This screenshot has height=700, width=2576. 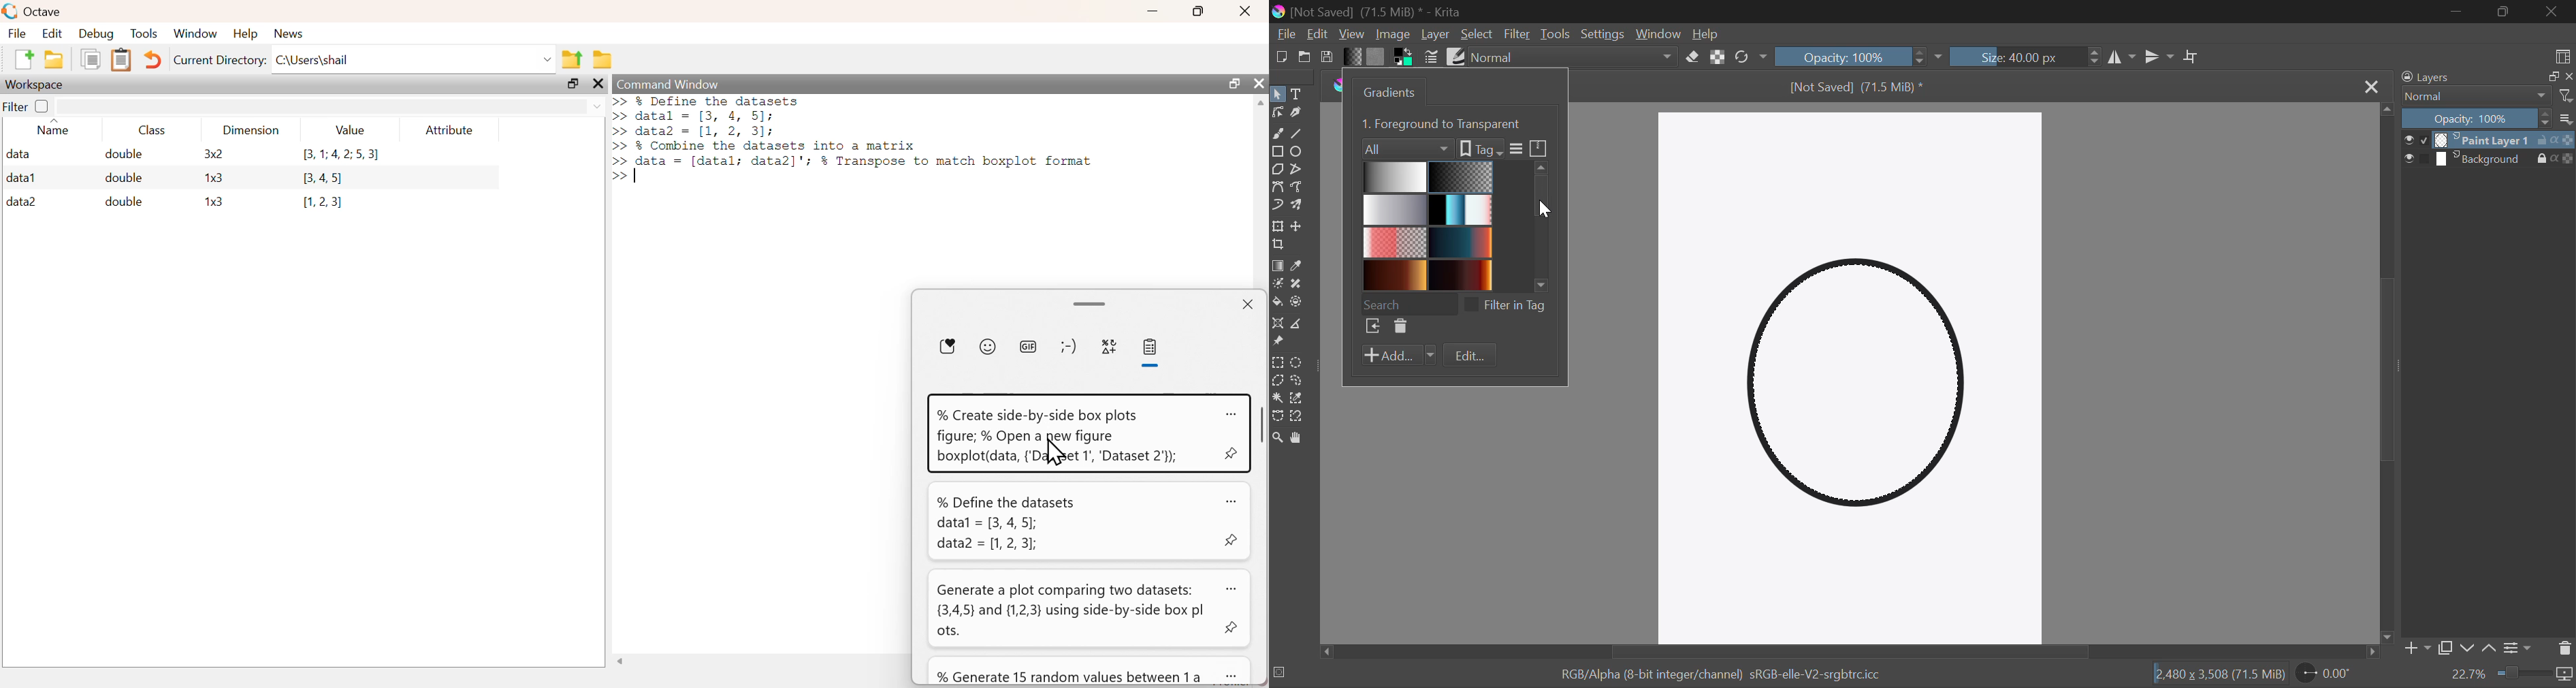 What do you see at coordinates (221, 61) in the screenshot?
I see `Current Directory:` at bounding box center [221, 61].